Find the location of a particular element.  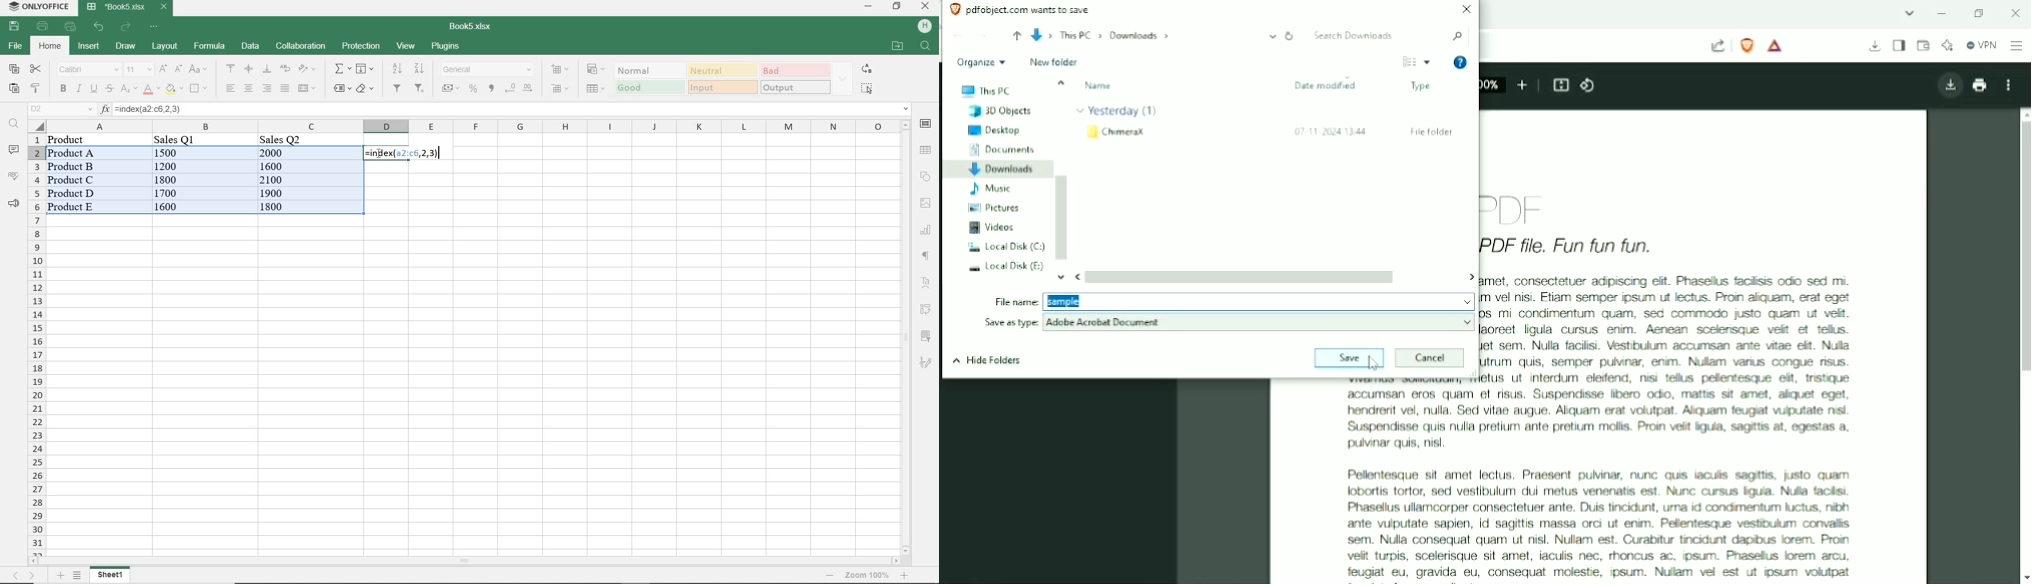

change case is located at coordinates (200, 69).